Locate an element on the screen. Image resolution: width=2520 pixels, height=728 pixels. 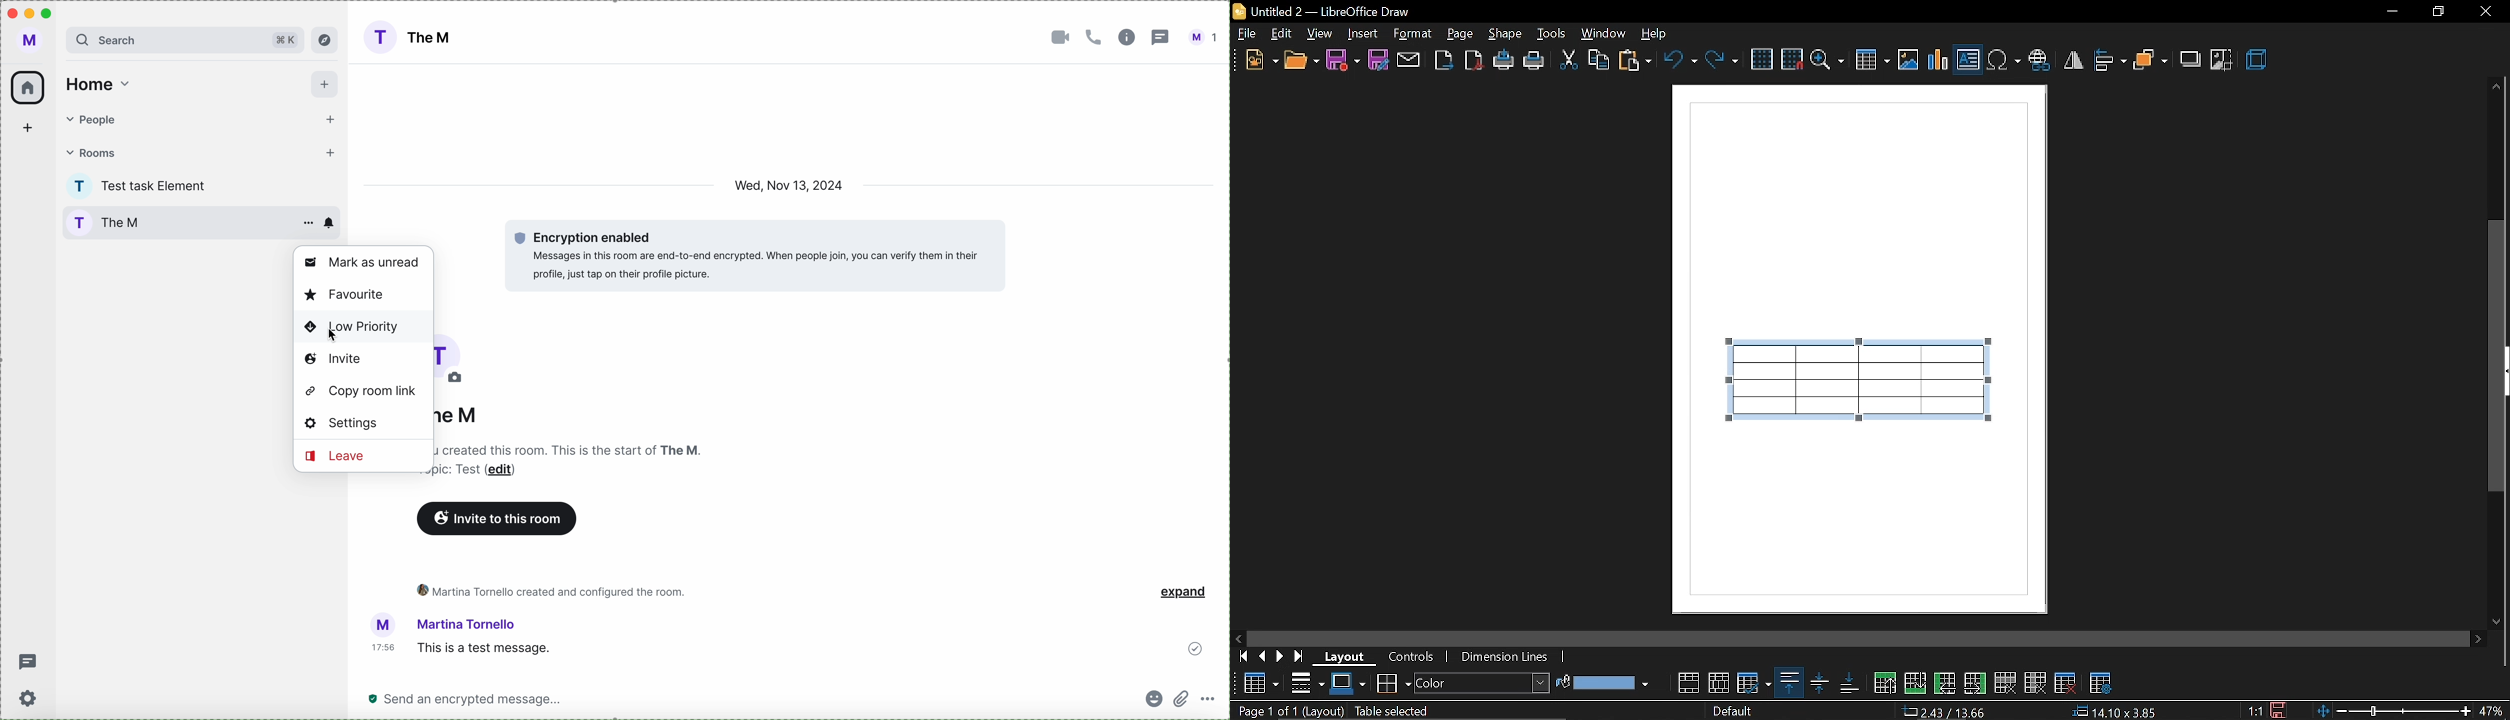
fill color is located at coordinates (1613, 682).